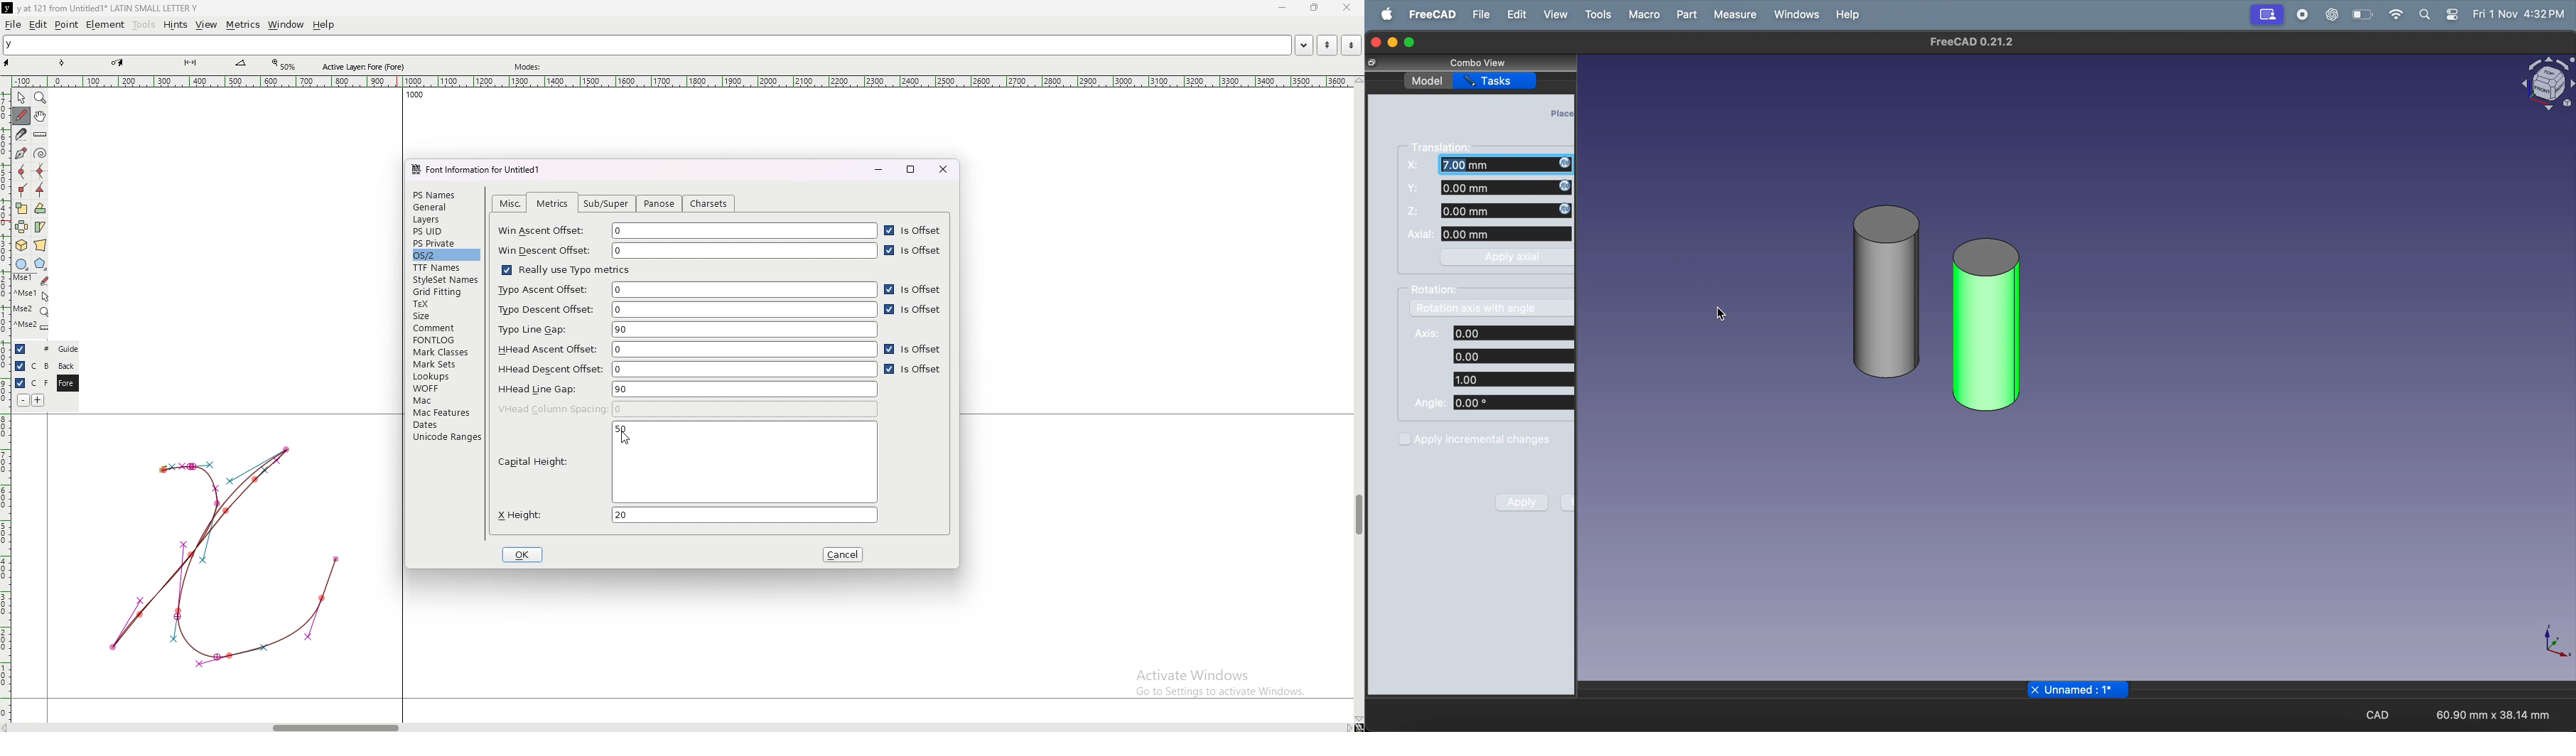  What do you see at coordinates (1345, 8) in the screenshot?
I see `close` at bounding box center [1345, 8].